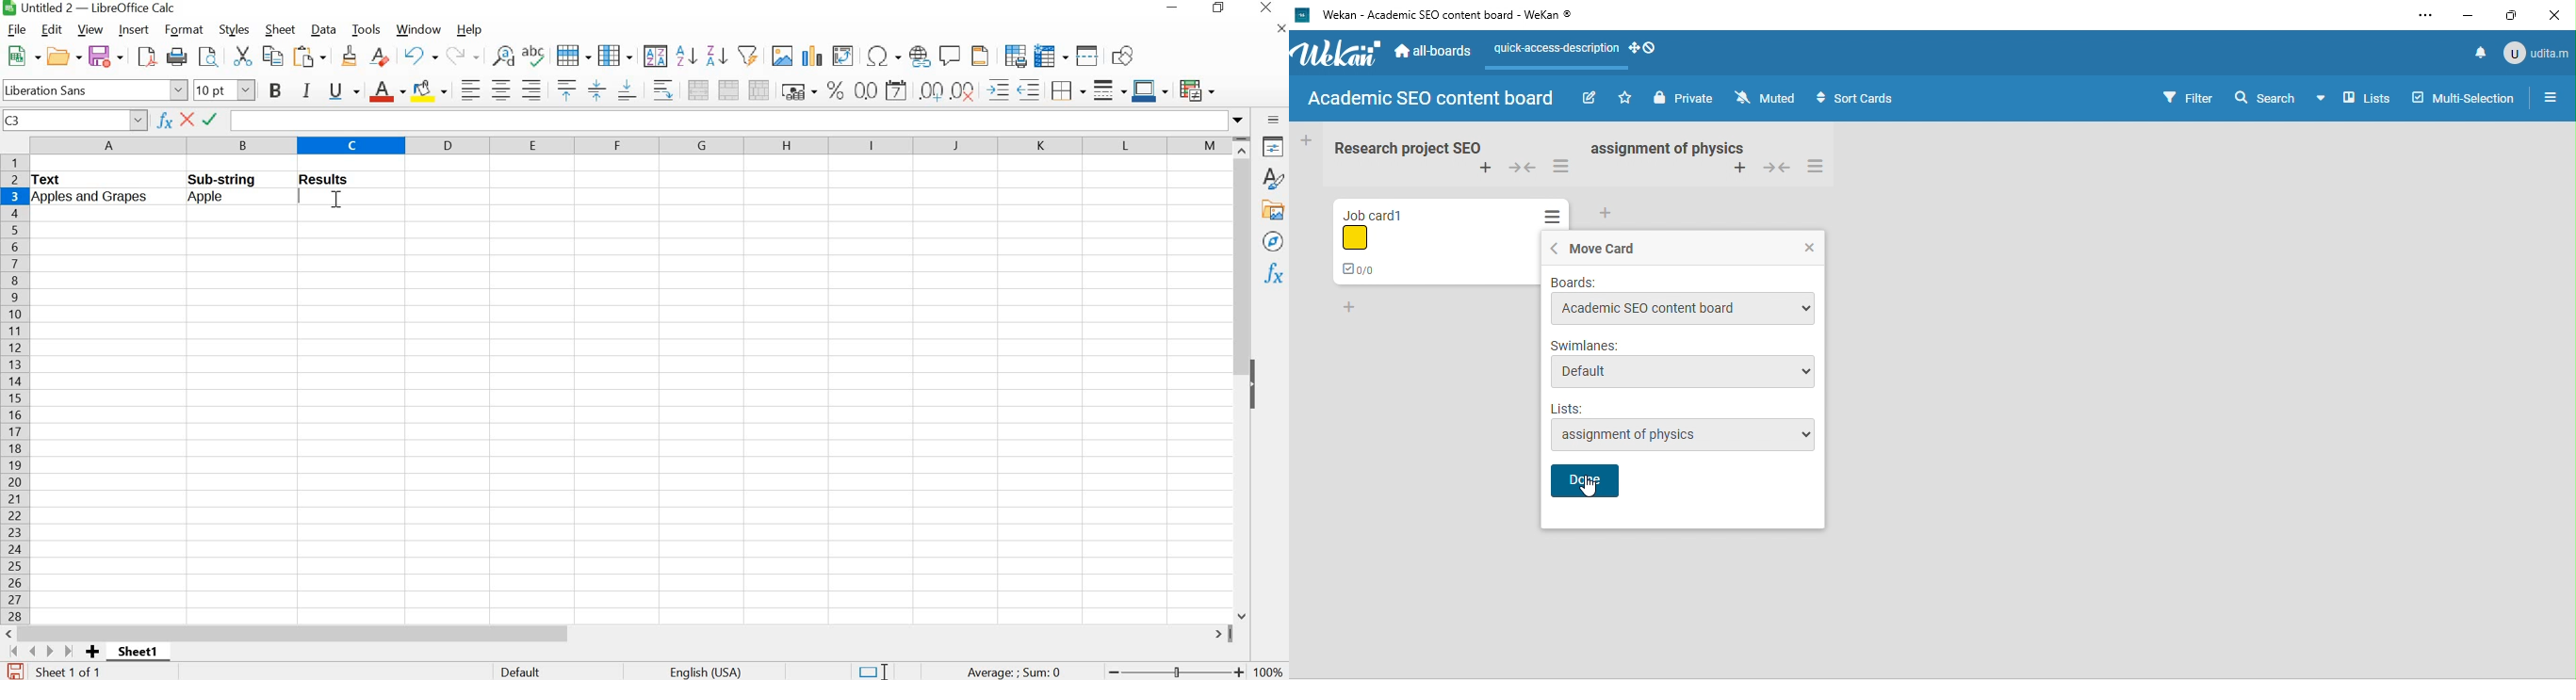  What do you see at coordinates (468, 89) in the screenshot?
I see `align left` at bounding box center [468, 89].